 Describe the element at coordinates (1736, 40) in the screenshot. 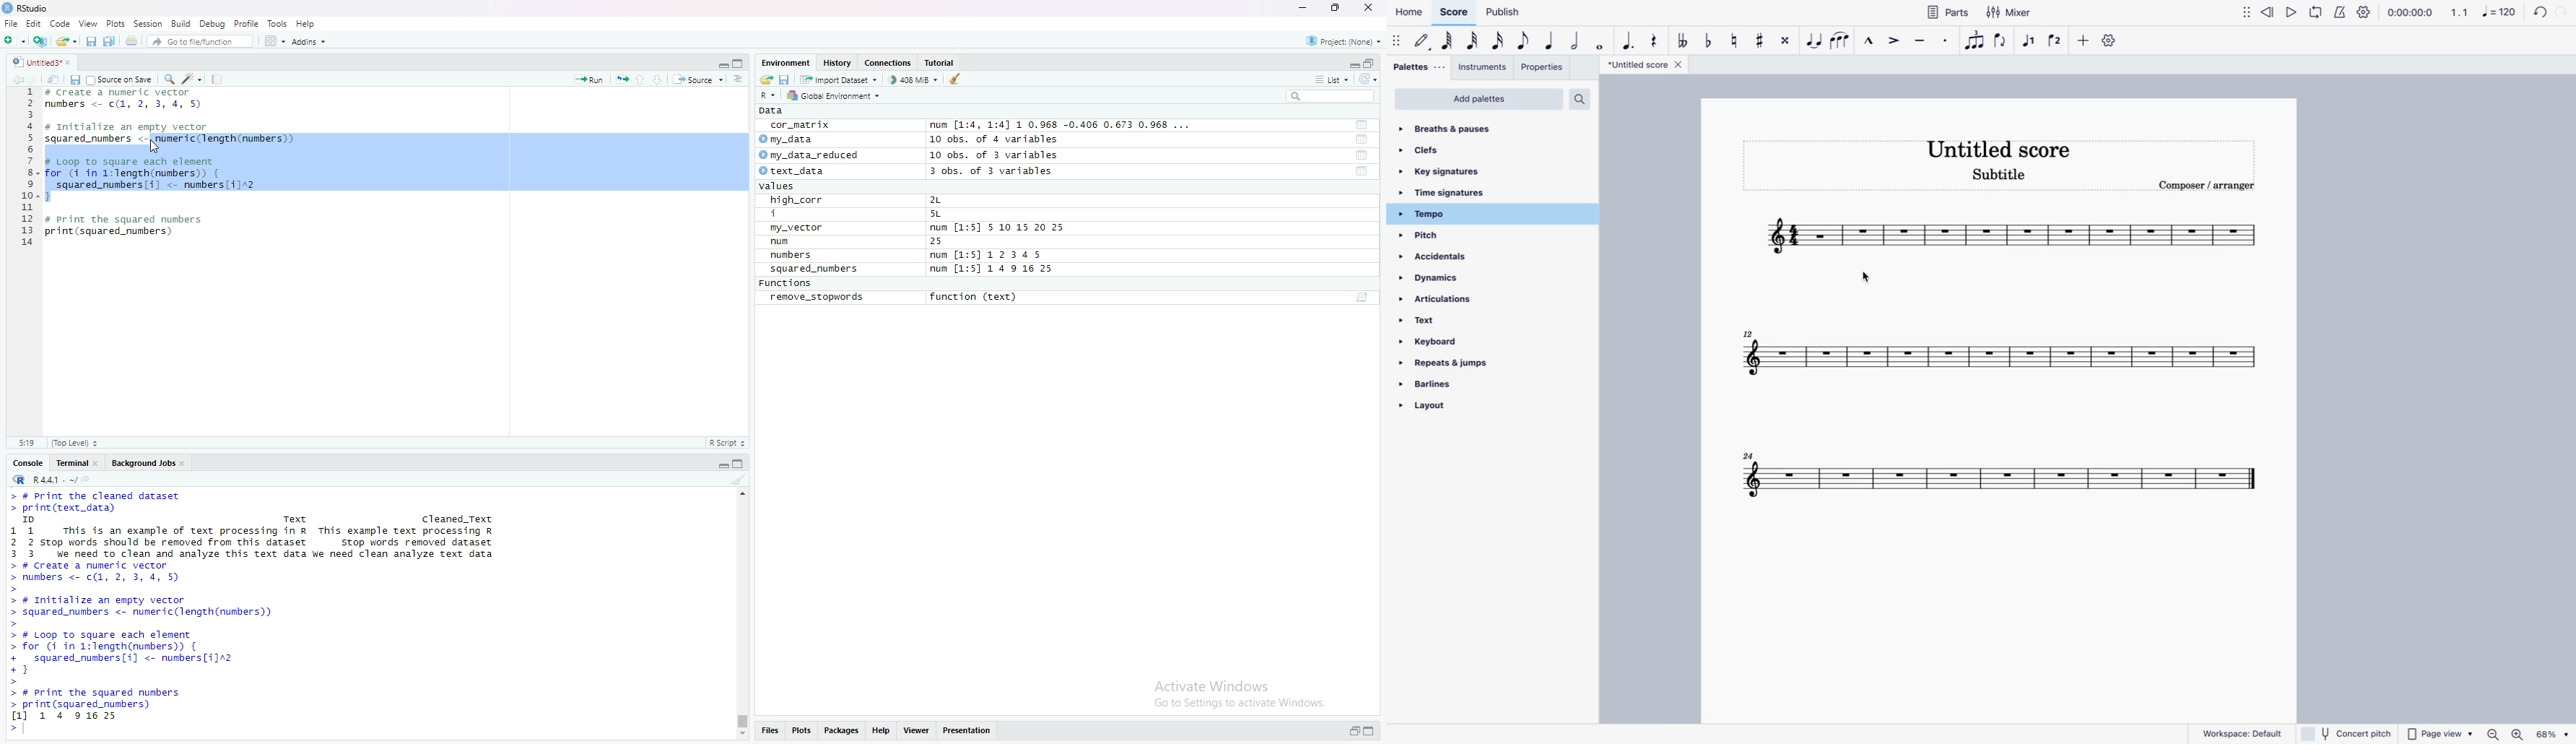

I see `toggle natural` at that location.